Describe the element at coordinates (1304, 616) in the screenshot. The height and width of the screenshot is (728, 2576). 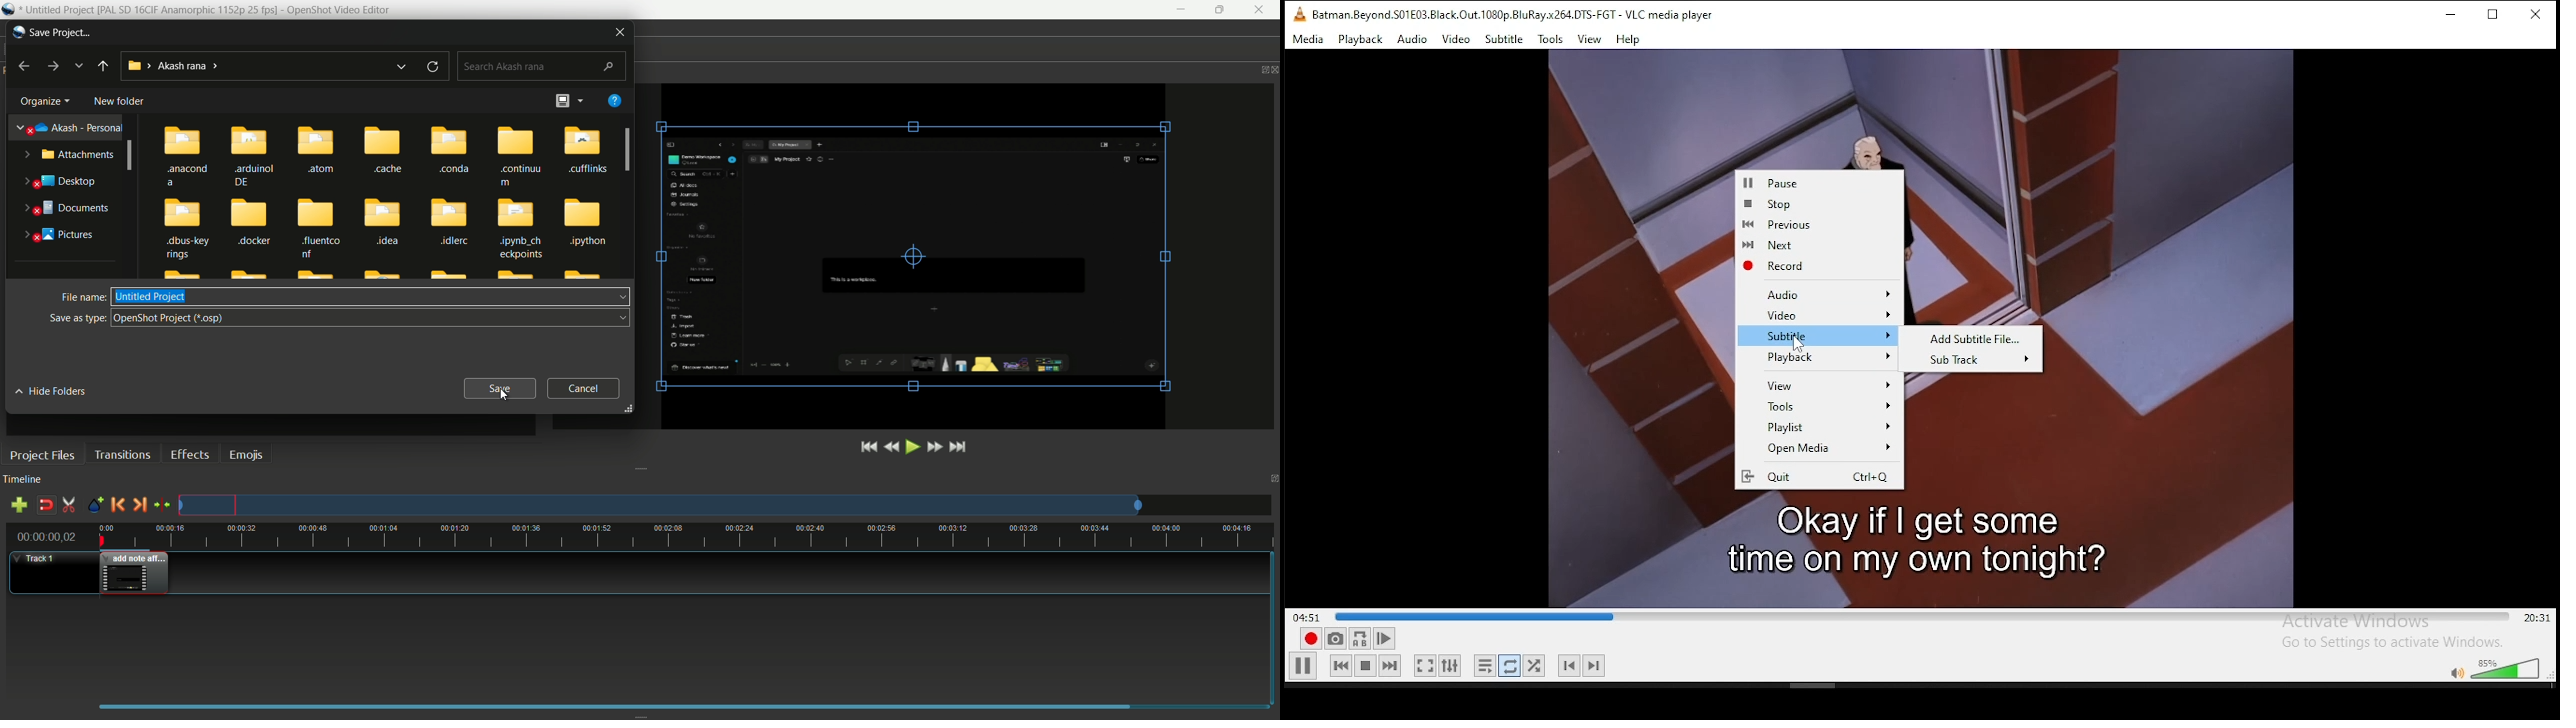
I see `04:51` at that location.